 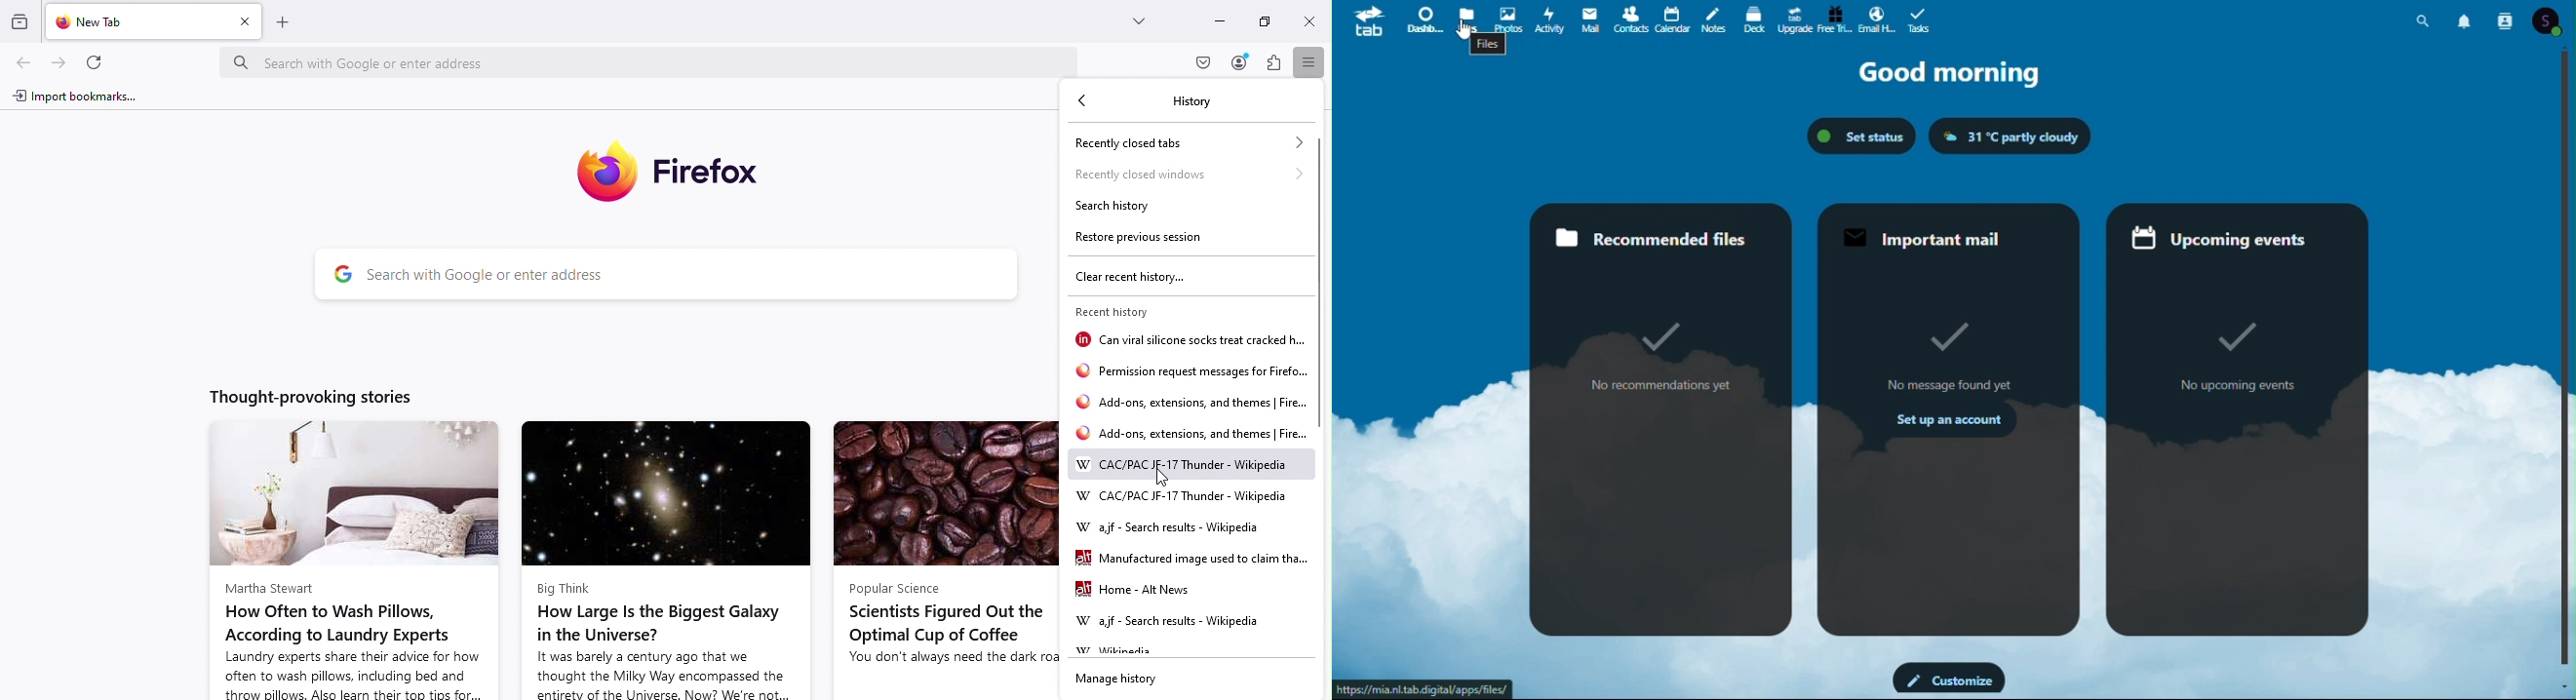 I want to click on Save to pocket, so click(x=1201, y=62).